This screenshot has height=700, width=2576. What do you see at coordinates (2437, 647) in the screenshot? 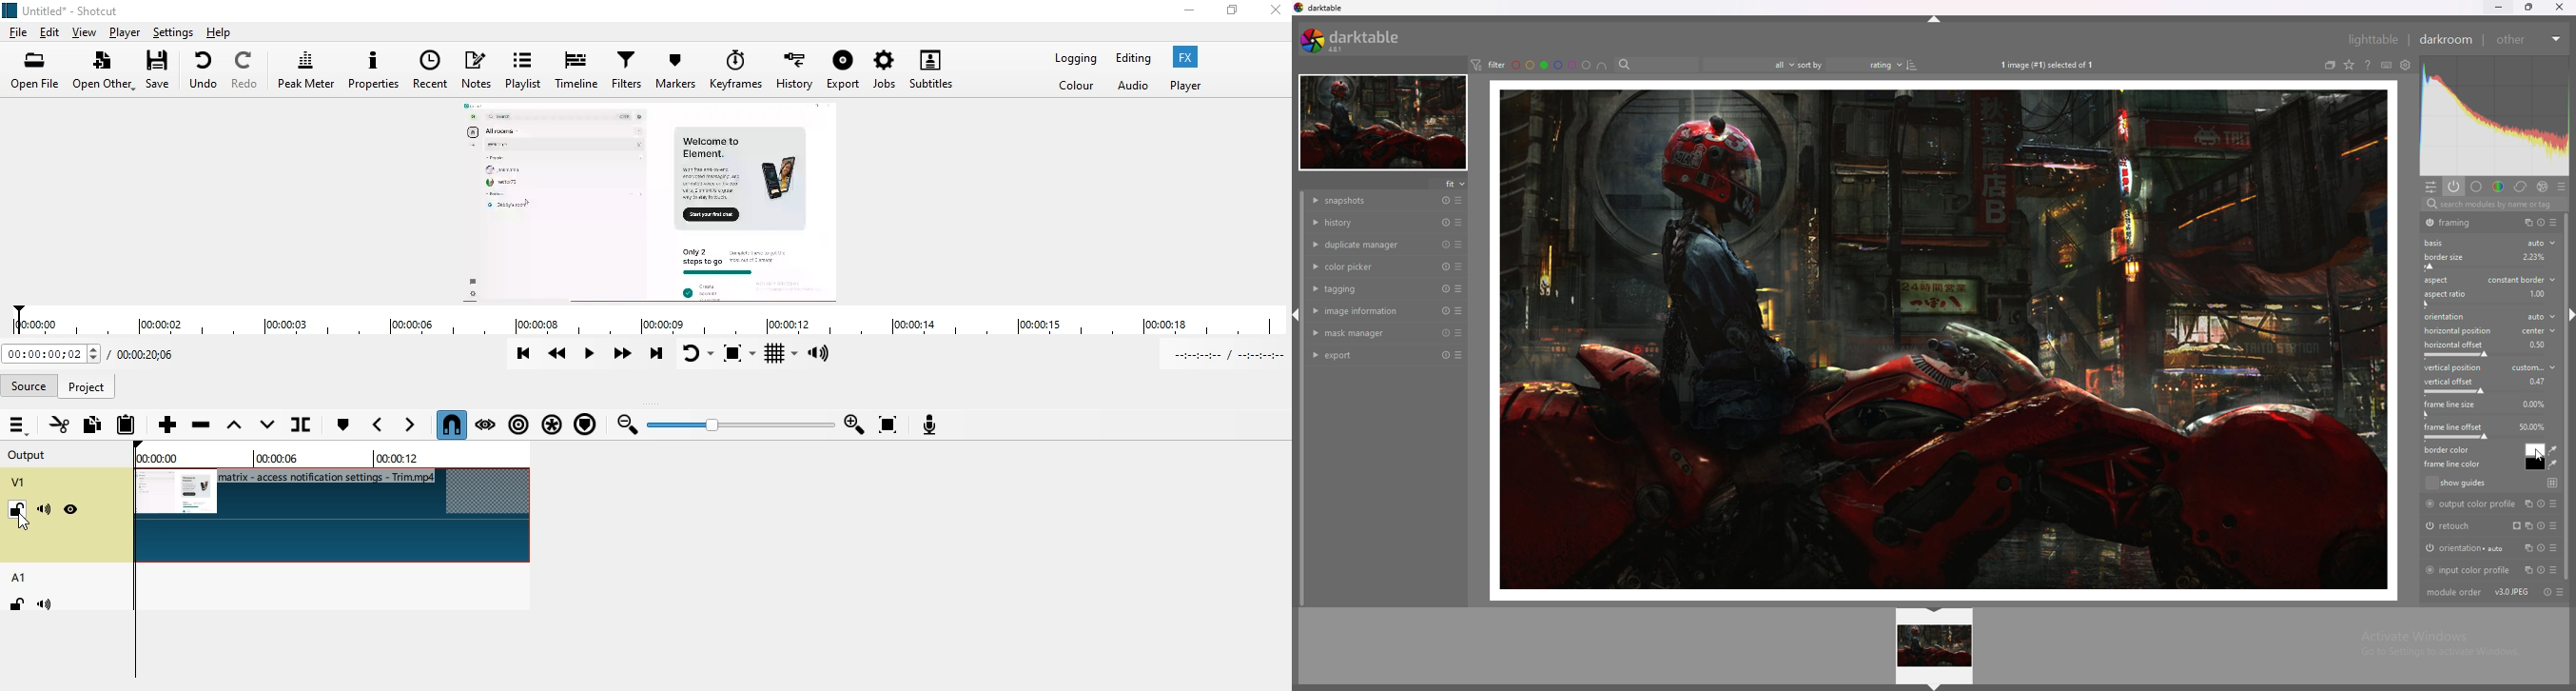
I see `Activate Windows
Go to Settings to activate Windows` at bounding box center [2437, 647].